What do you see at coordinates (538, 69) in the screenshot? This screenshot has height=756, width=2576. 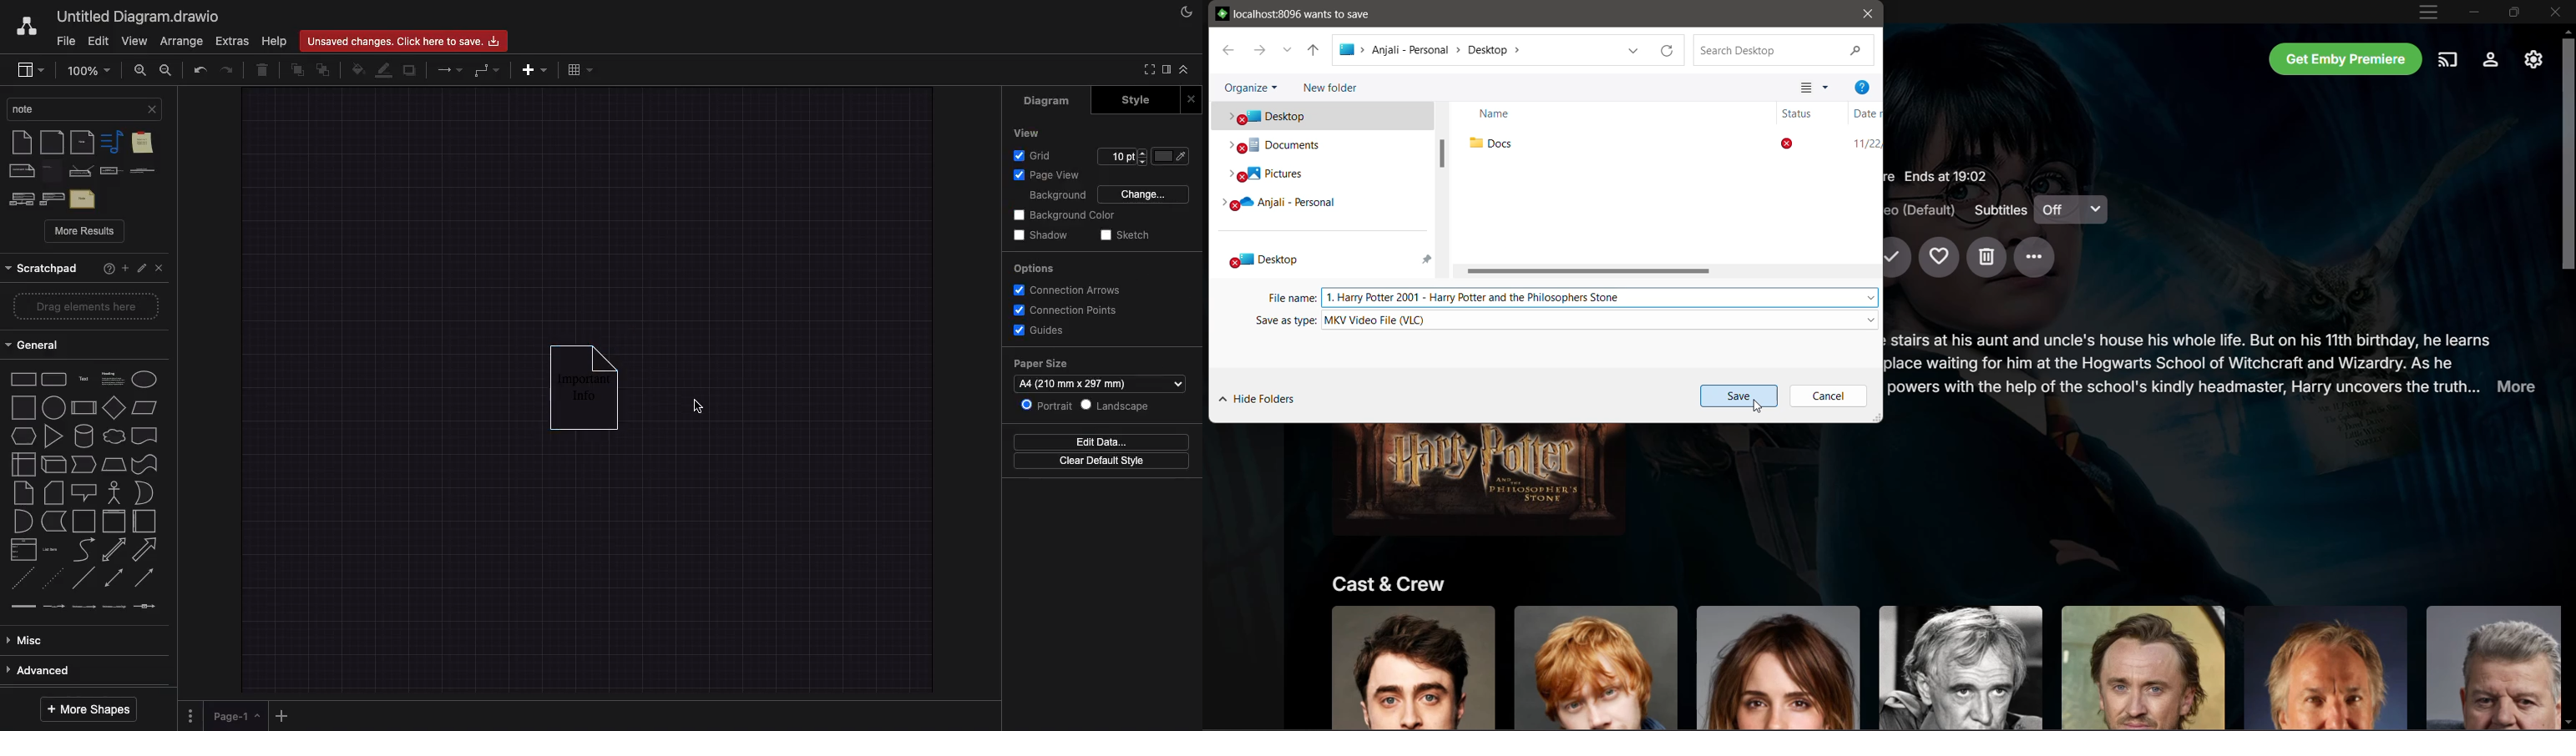 I see `Add` at bounding box center [538, 69].